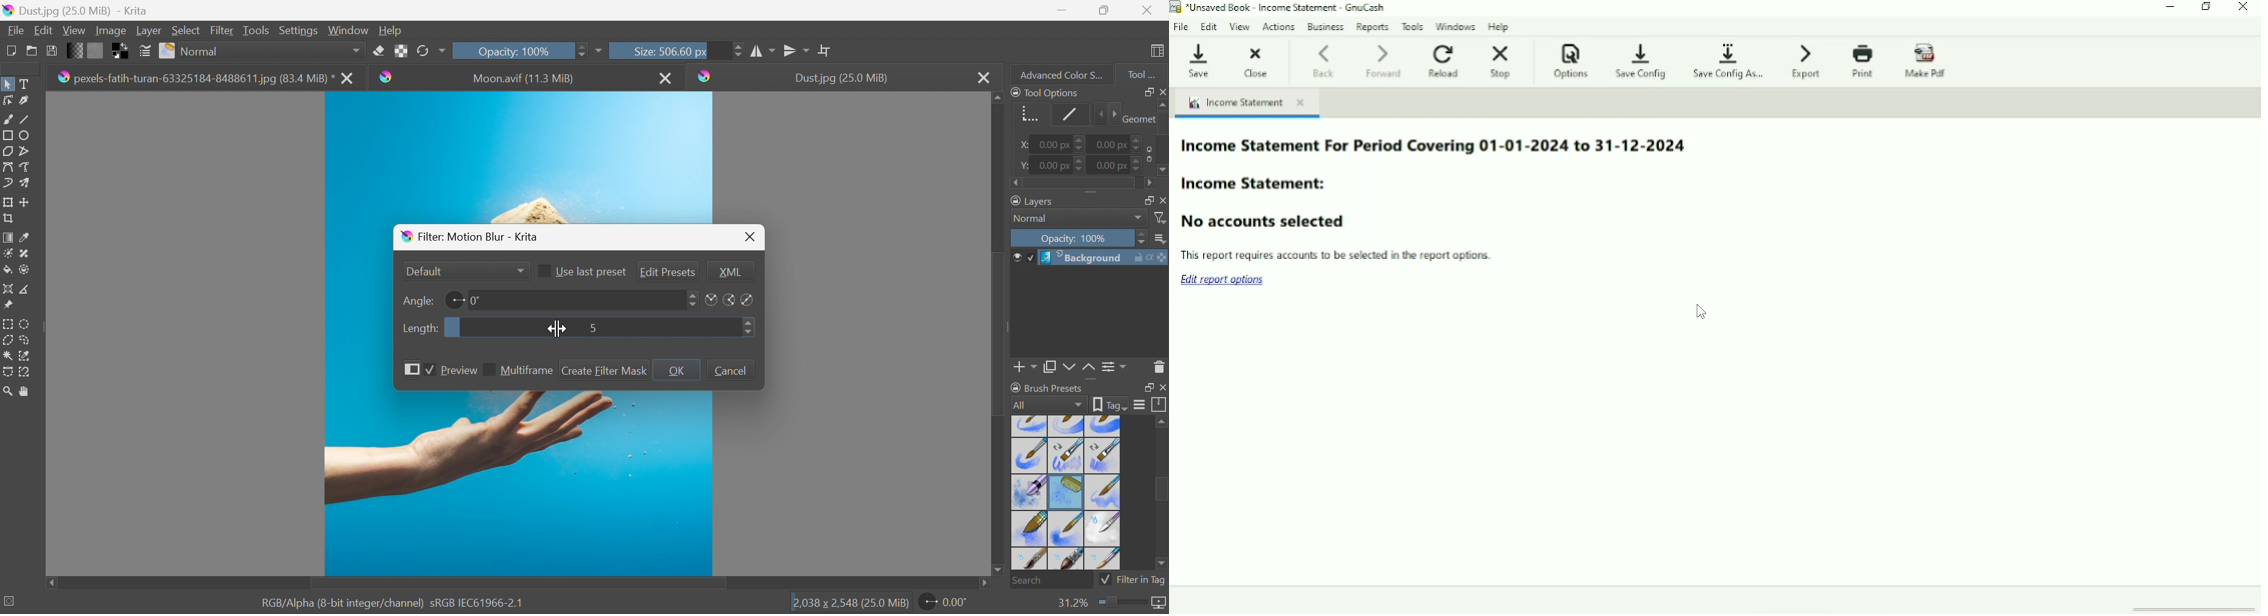 This screenshot has width=2268, height=616. Describe the element at coordinates (605, 370) in the screenshot. I see `Create Filter Mask` at that location.